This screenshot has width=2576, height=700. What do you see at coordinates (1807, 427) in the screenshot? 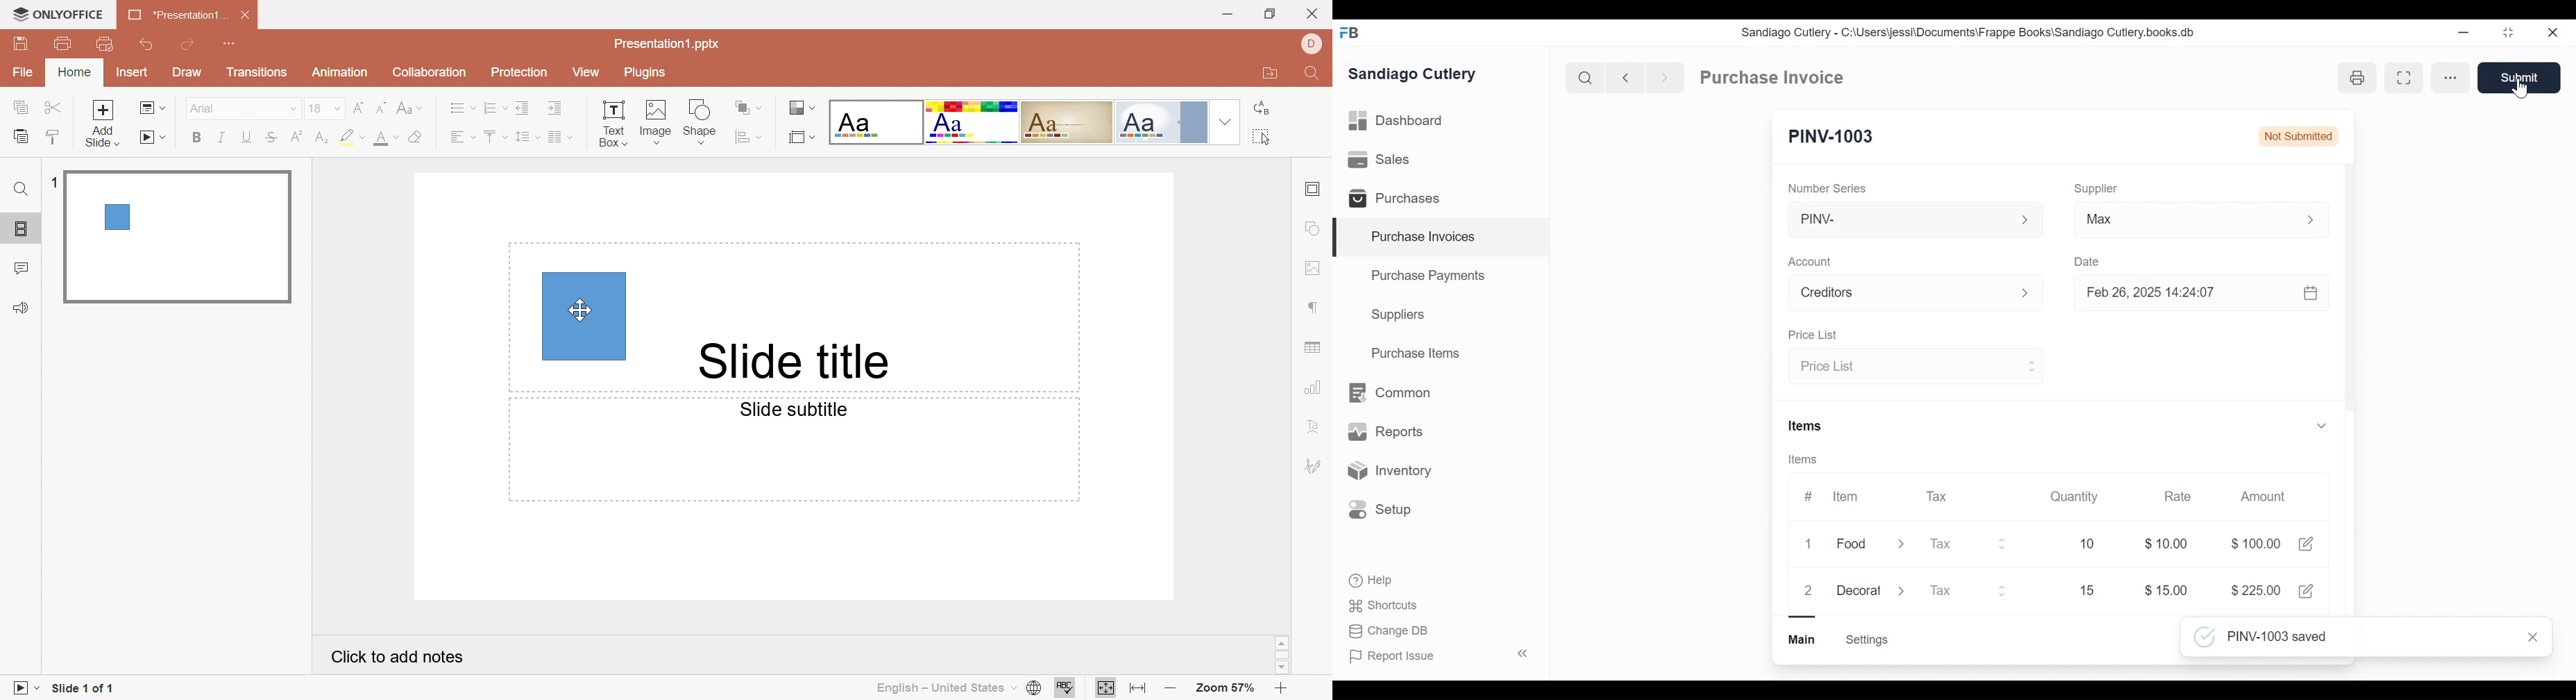
I see `Items` at bounding box center [1807, 427].